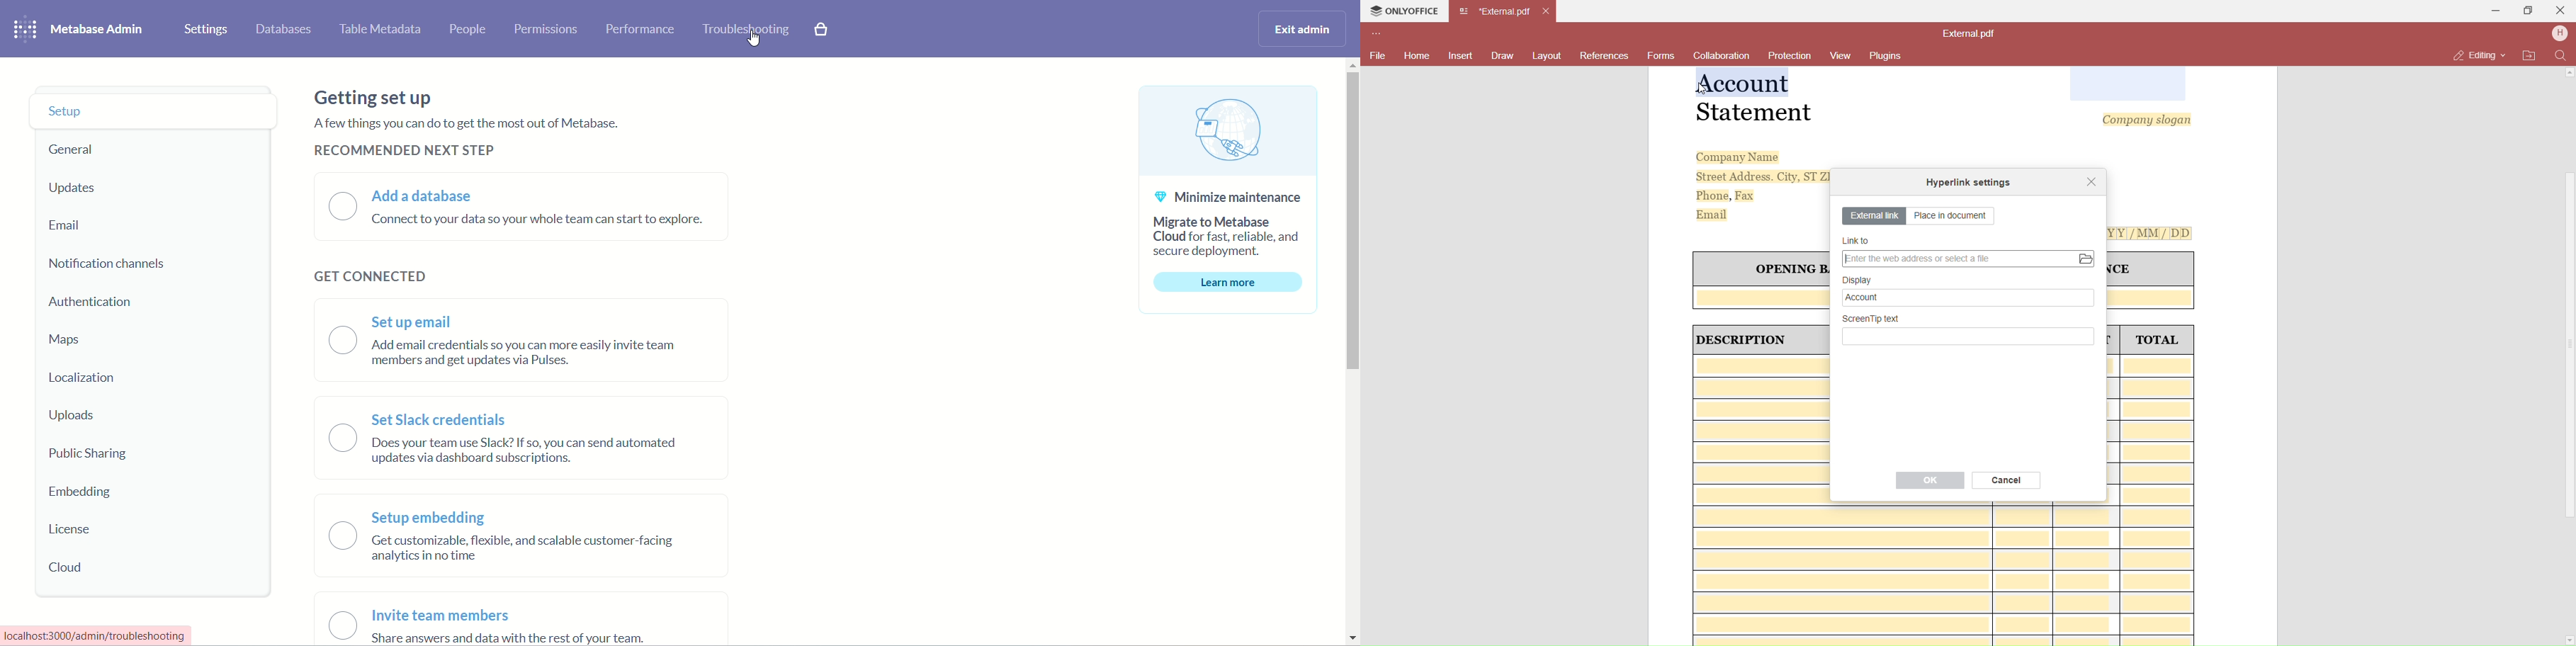 This screenshot has width=2576, height=672. What do you see at coordinates (75, 494) in the screenshot?
I see `embedding` at bounding box center [75, 494].